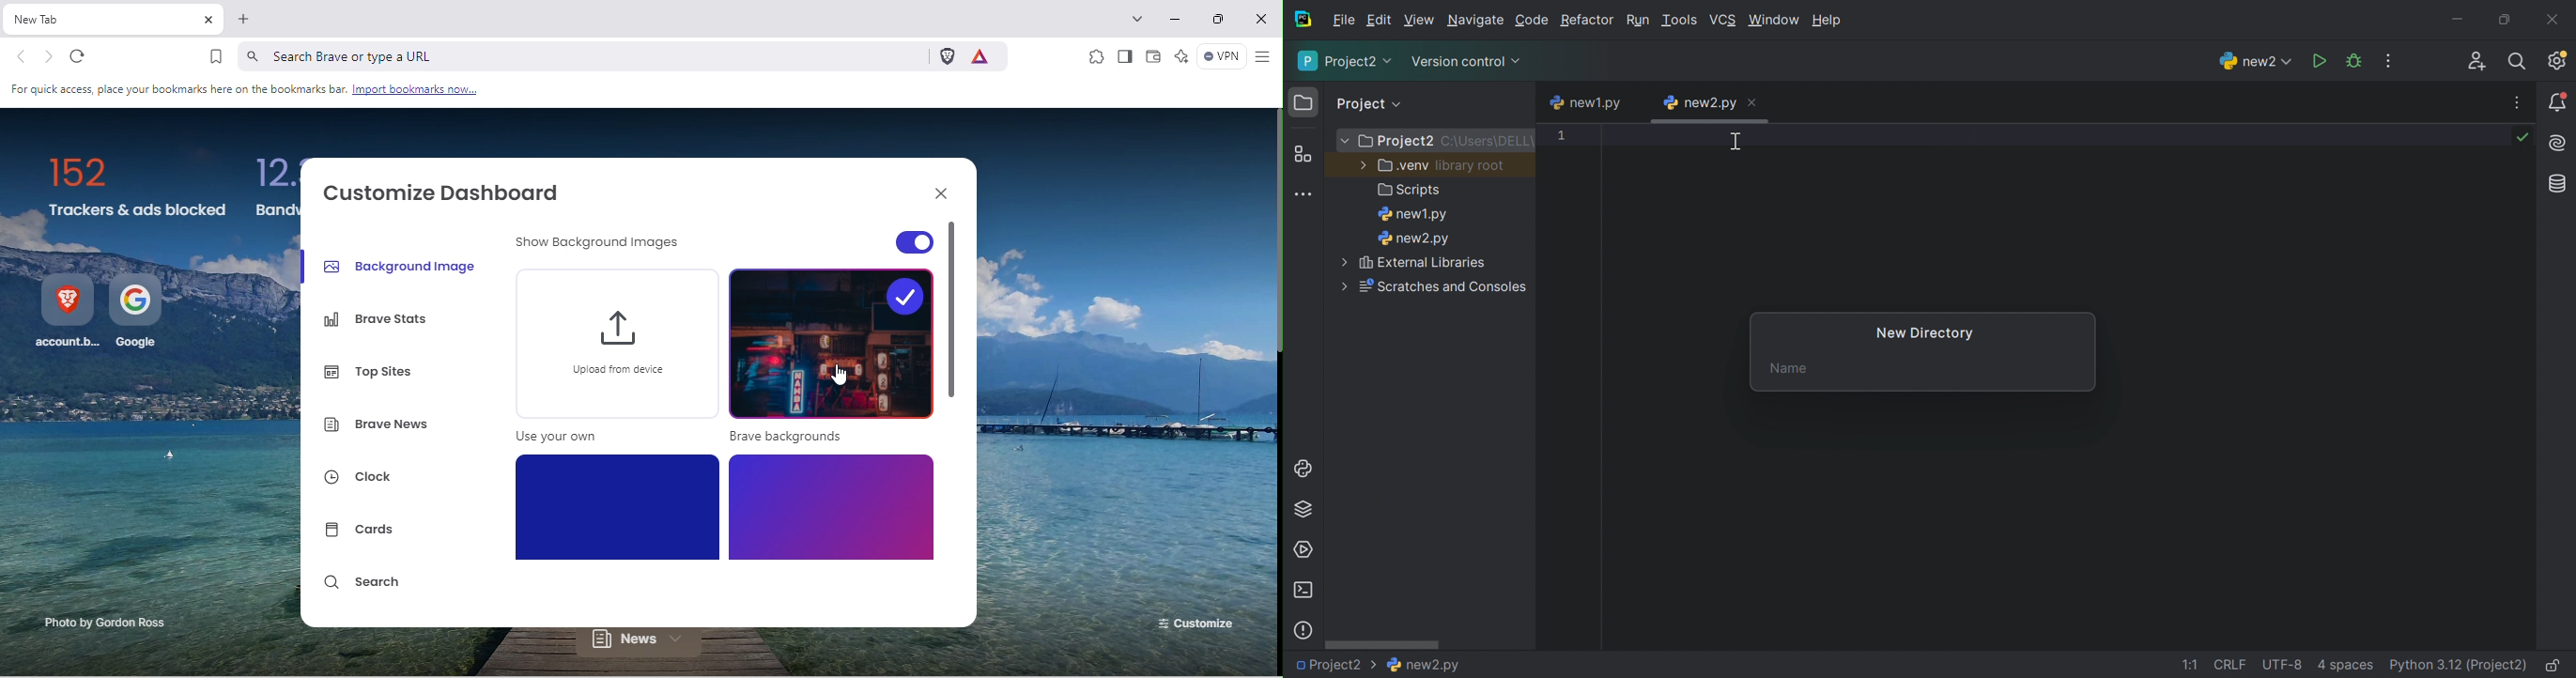  What do you see at coordinates (1411, 189) in the screenshot?
I see `Scripts` at bounding box center [1411, 189].